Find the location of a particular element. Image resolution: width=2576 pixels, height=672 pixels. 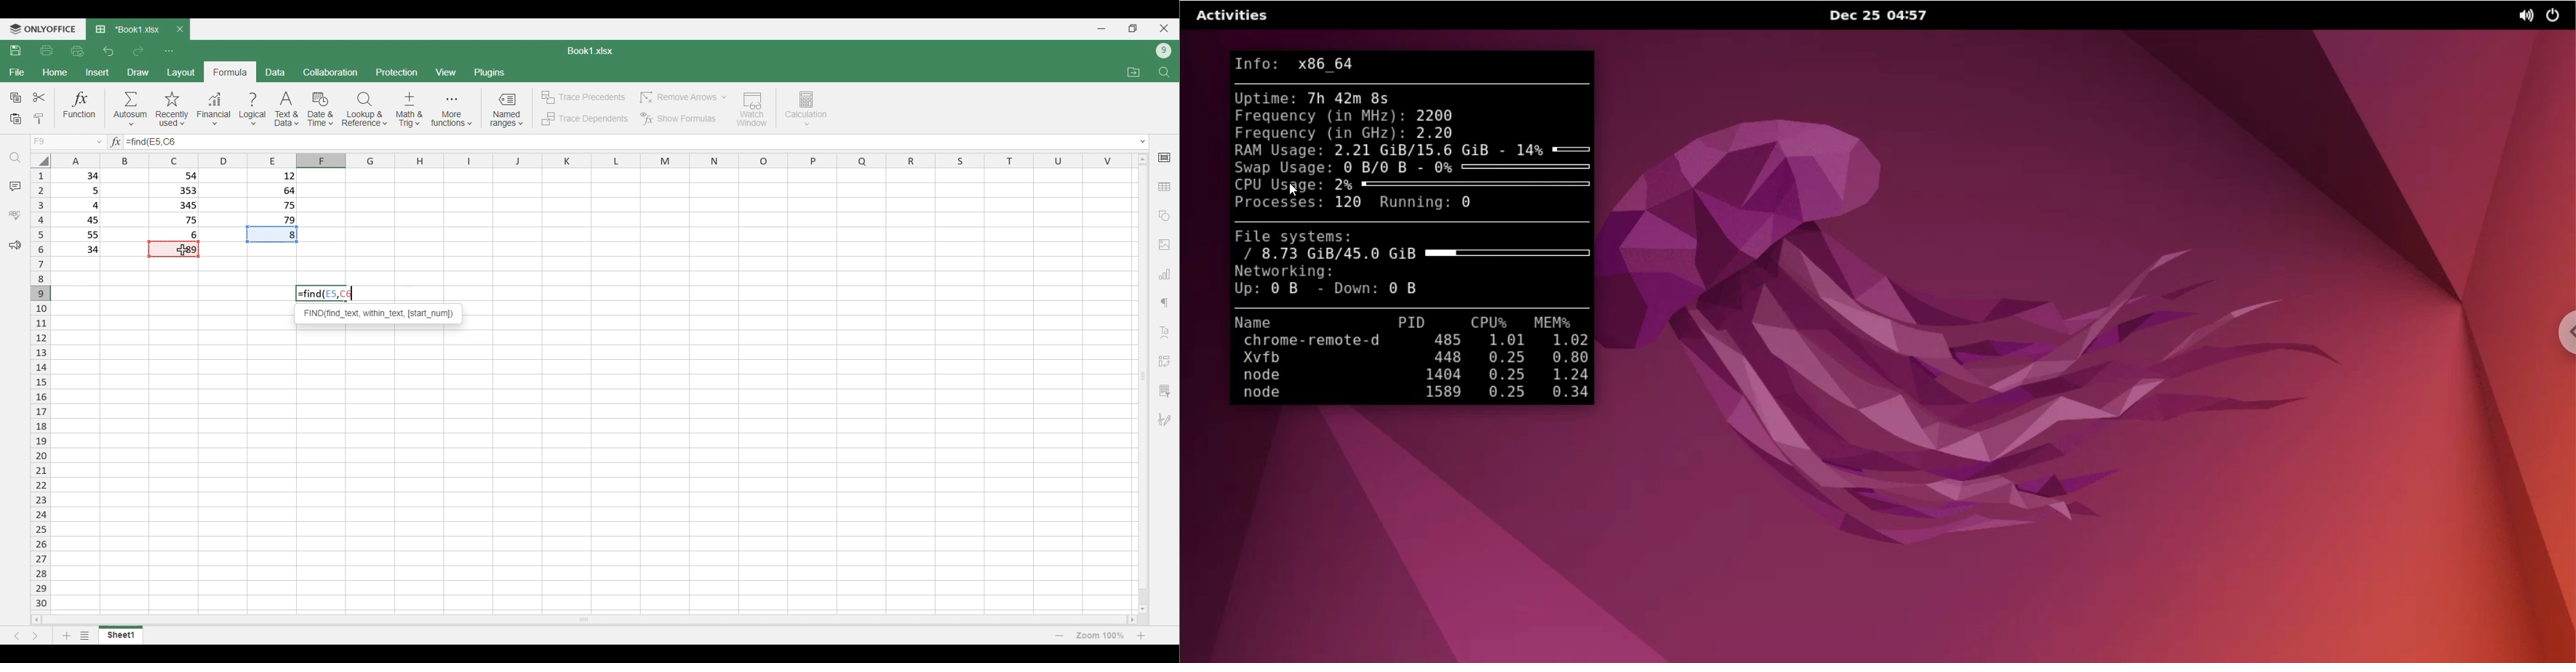

Print file is located at coordinates (47, 51).